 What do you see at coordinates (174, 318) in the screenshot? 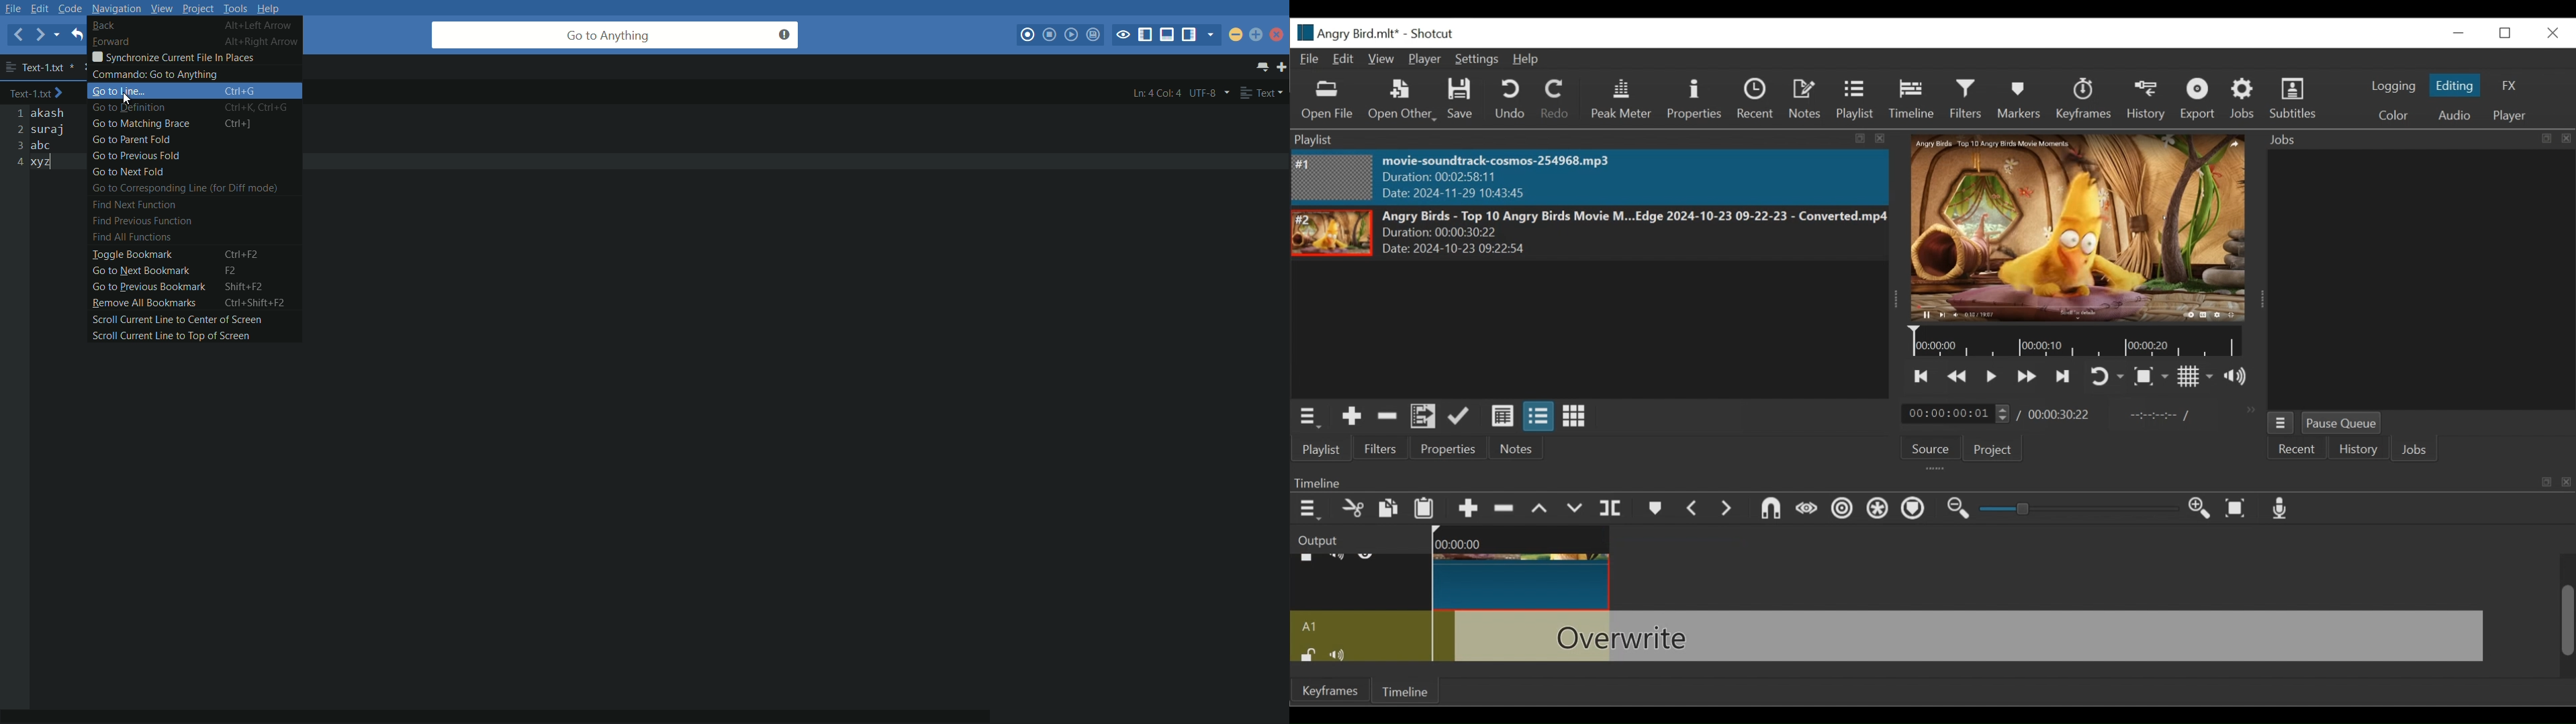
I see `scroll current line to center of screen` at bounding box center [174, 318].